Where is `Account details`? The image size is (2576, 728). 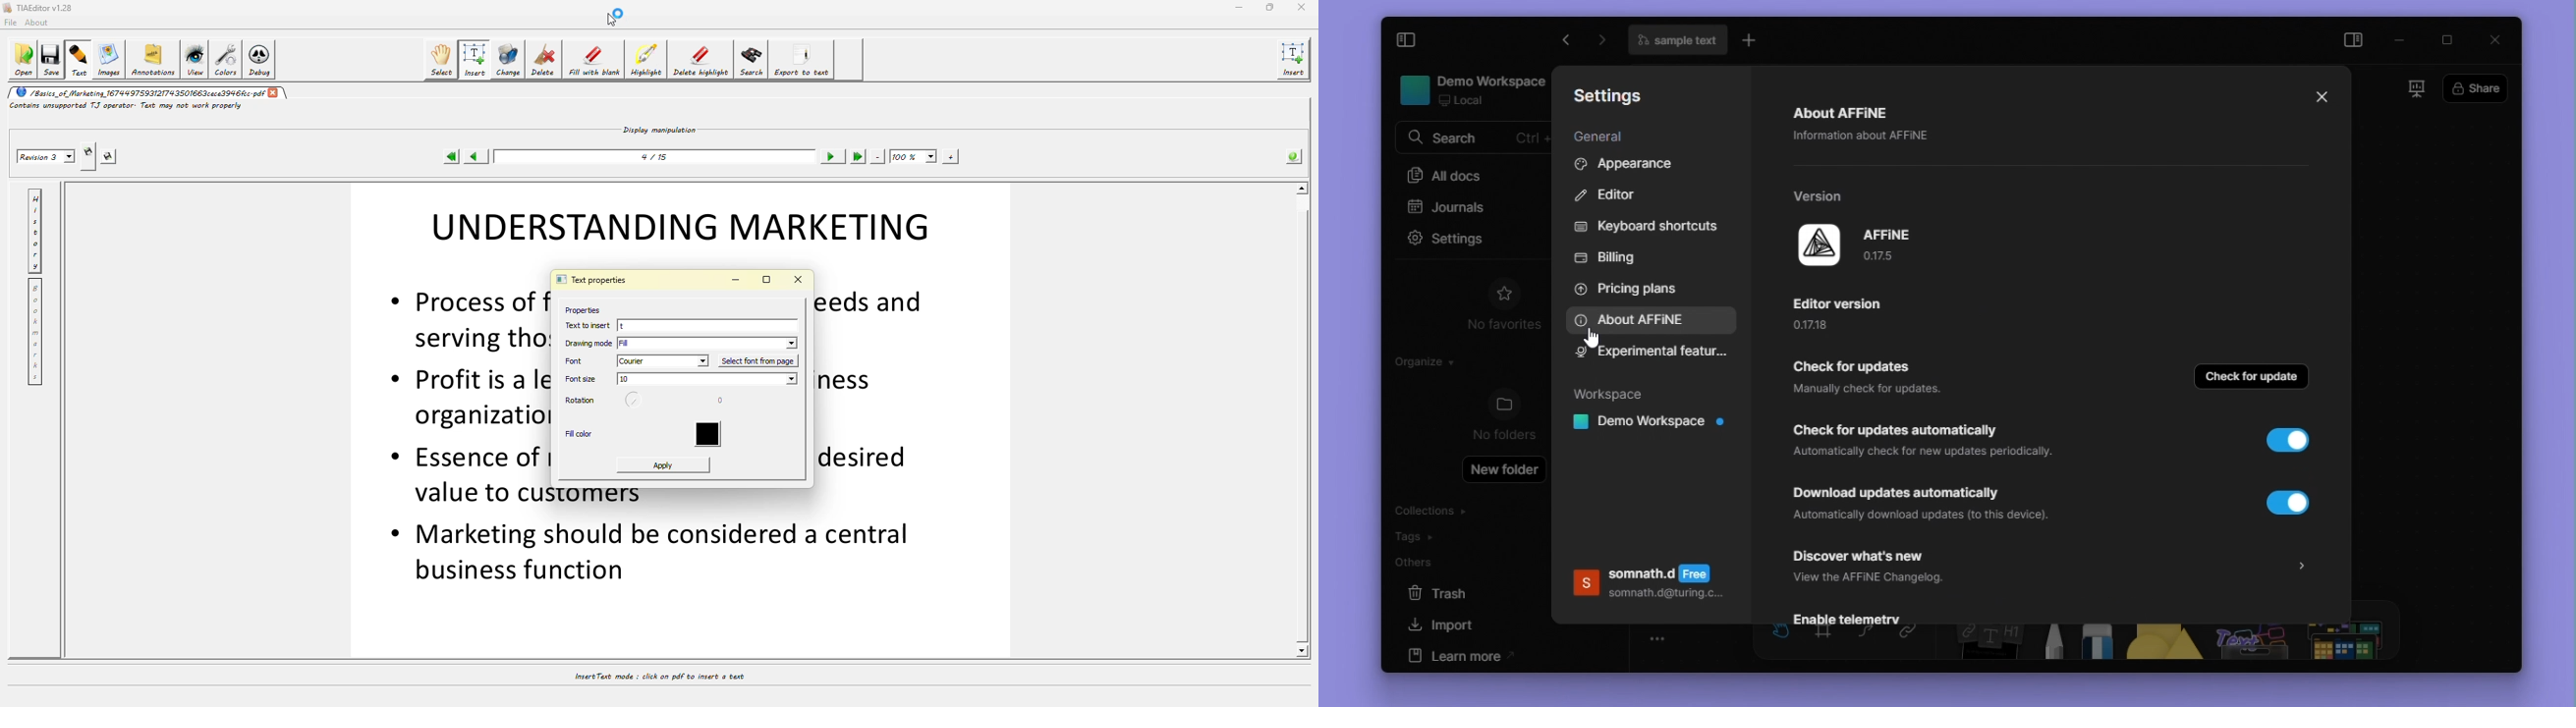 Account details is located at coordinates (1649, 588).